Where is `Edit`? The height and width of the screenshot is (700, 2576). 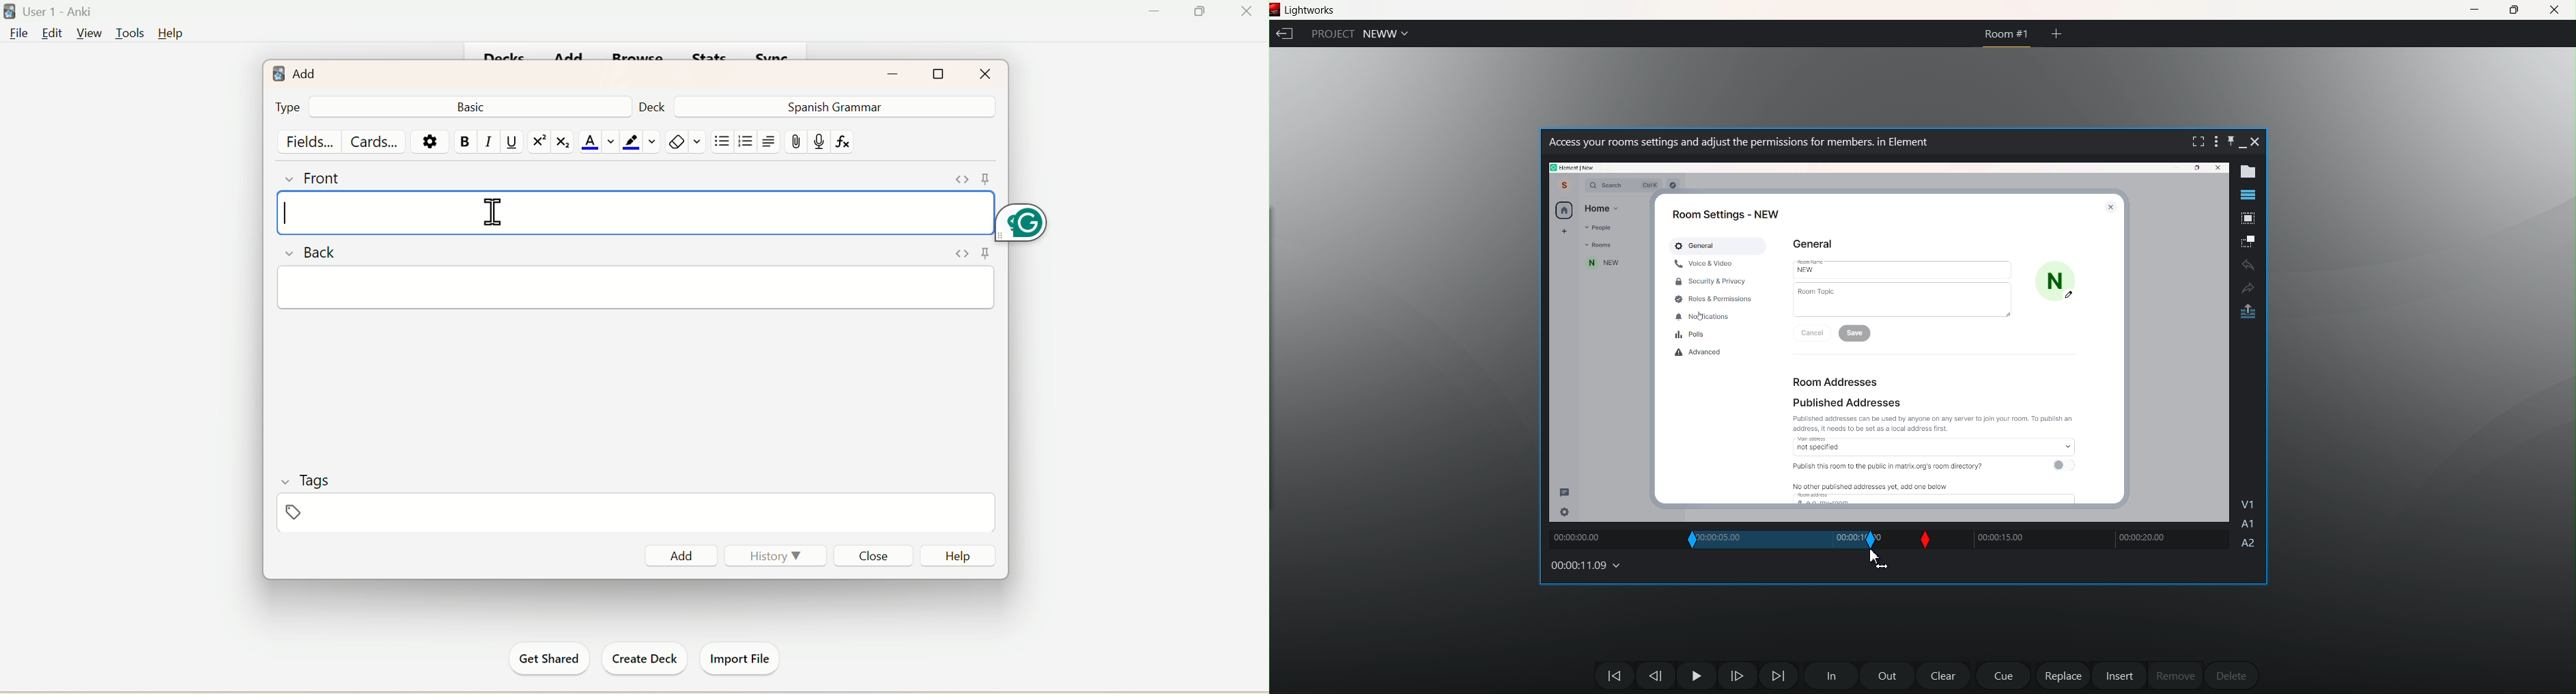
Edit is located at coordinates (51, 34).